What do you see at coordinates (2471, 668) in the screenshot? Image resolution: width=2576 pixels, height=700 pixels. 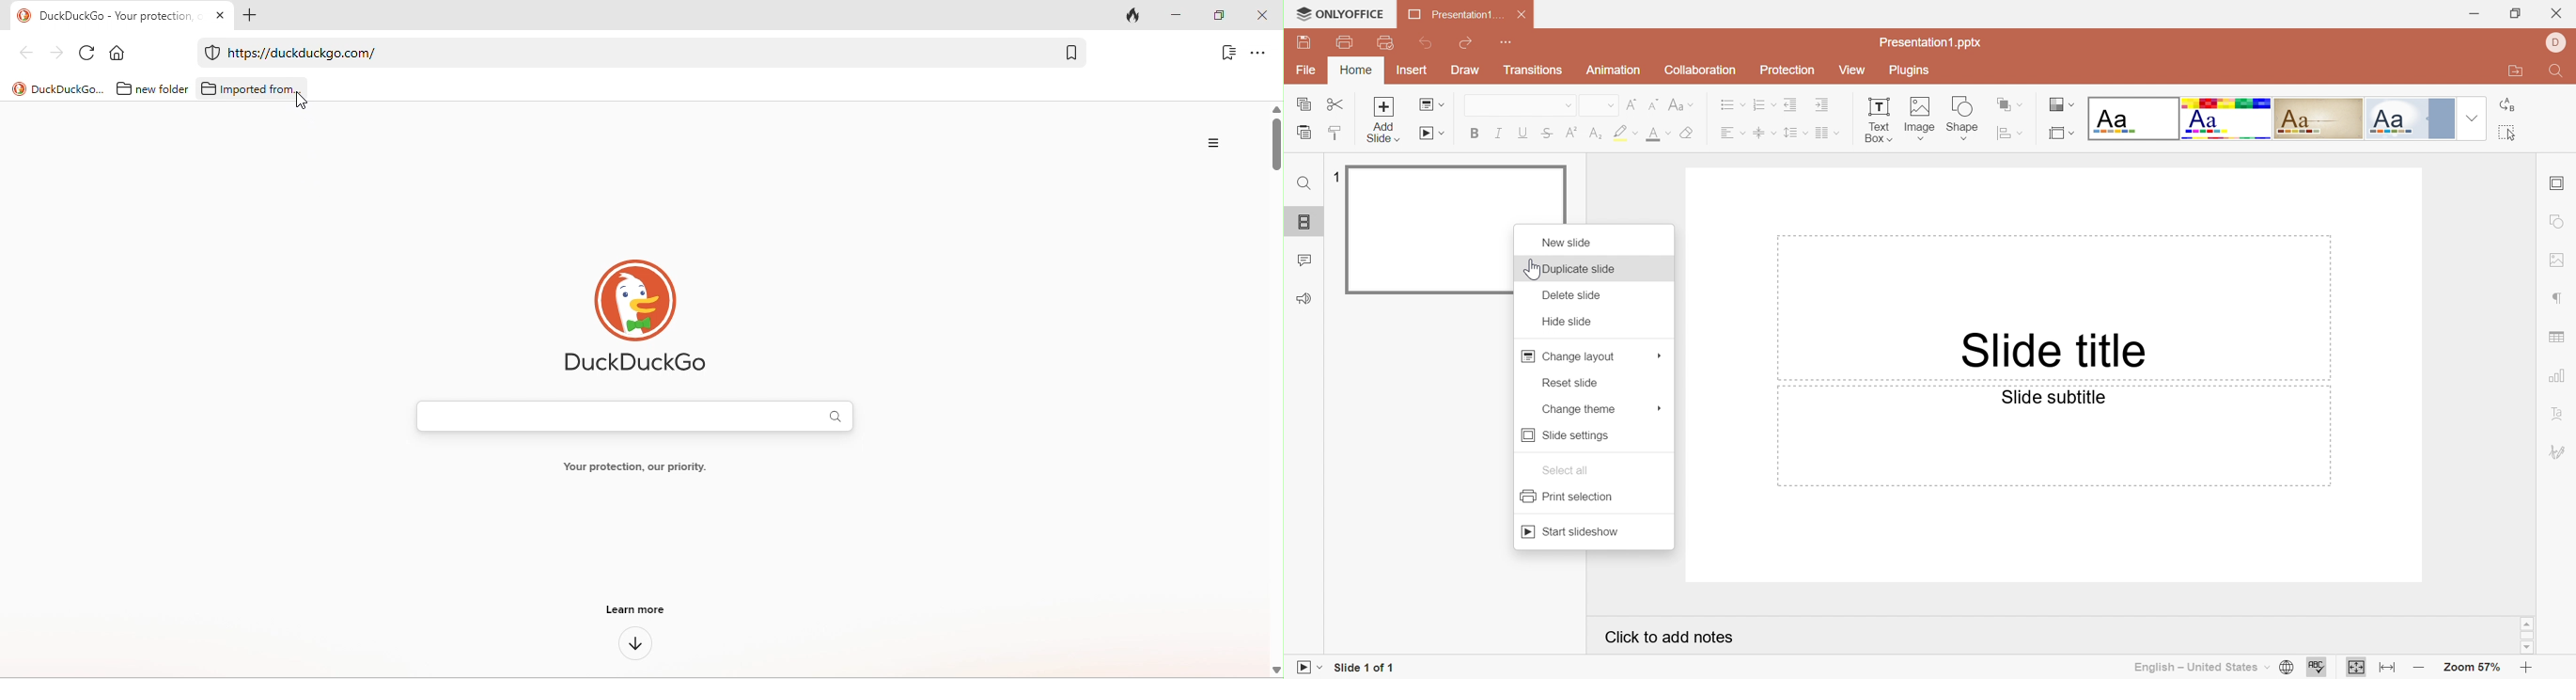 I see `Zoom 57%` at bounding box center [2471, 668].